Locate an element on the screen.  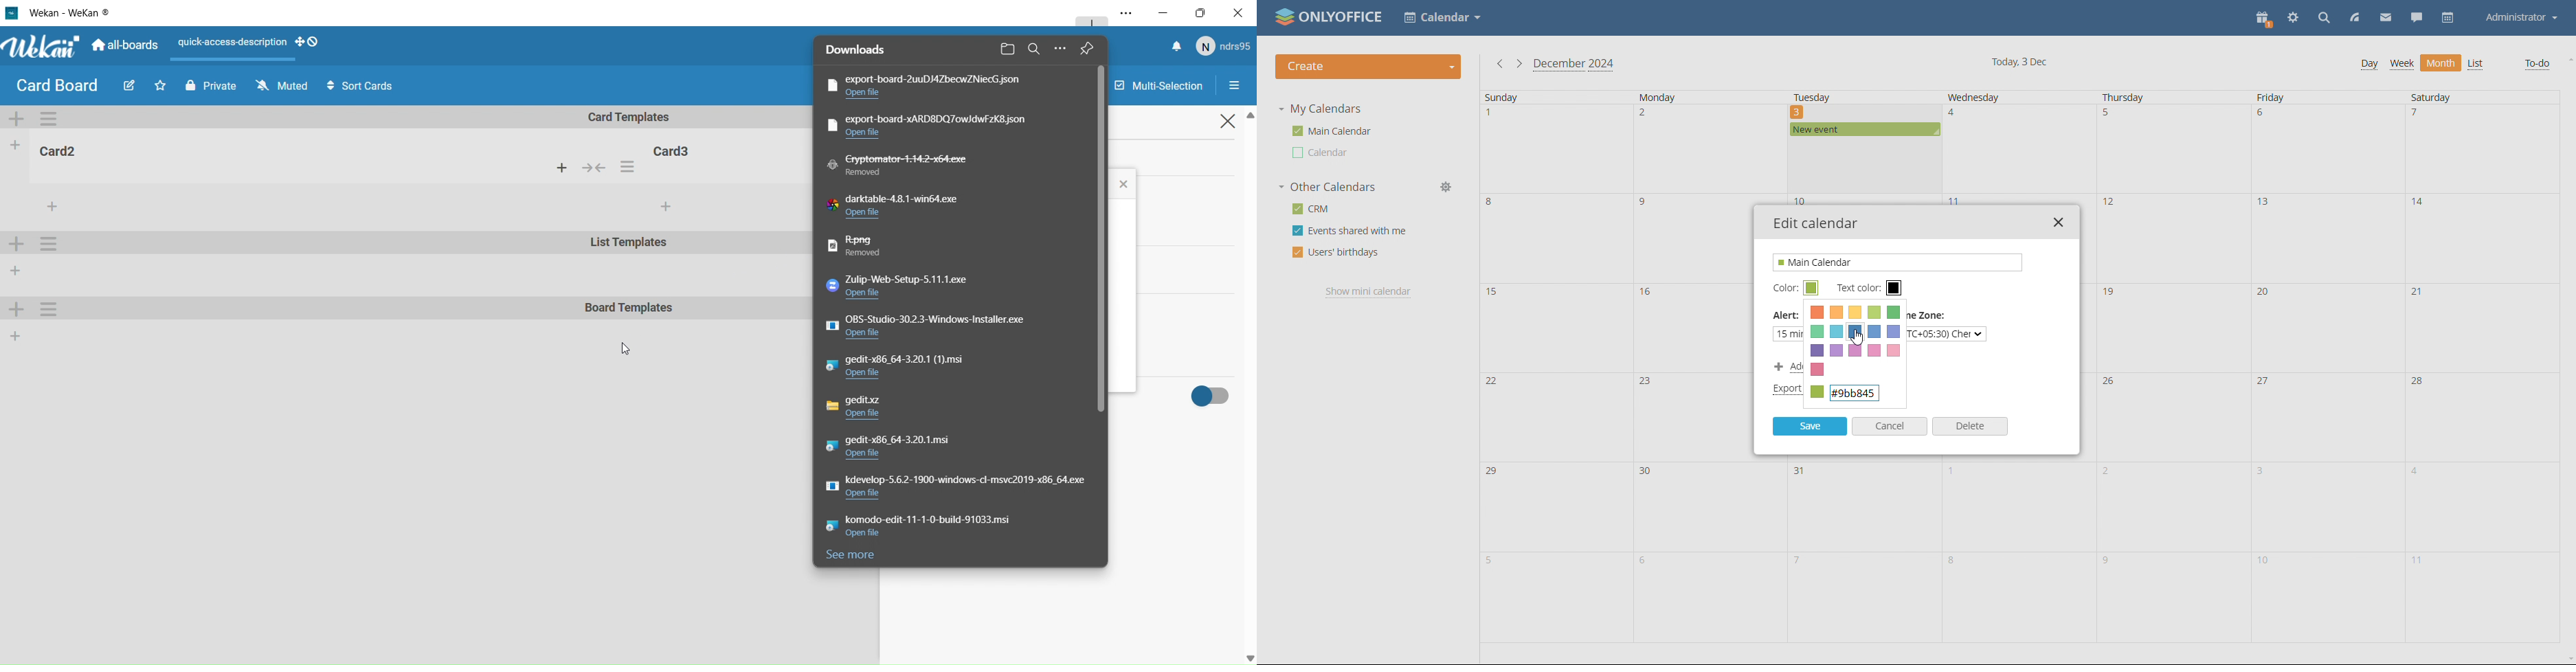
downloaded file is located at coordinates (884, 408).